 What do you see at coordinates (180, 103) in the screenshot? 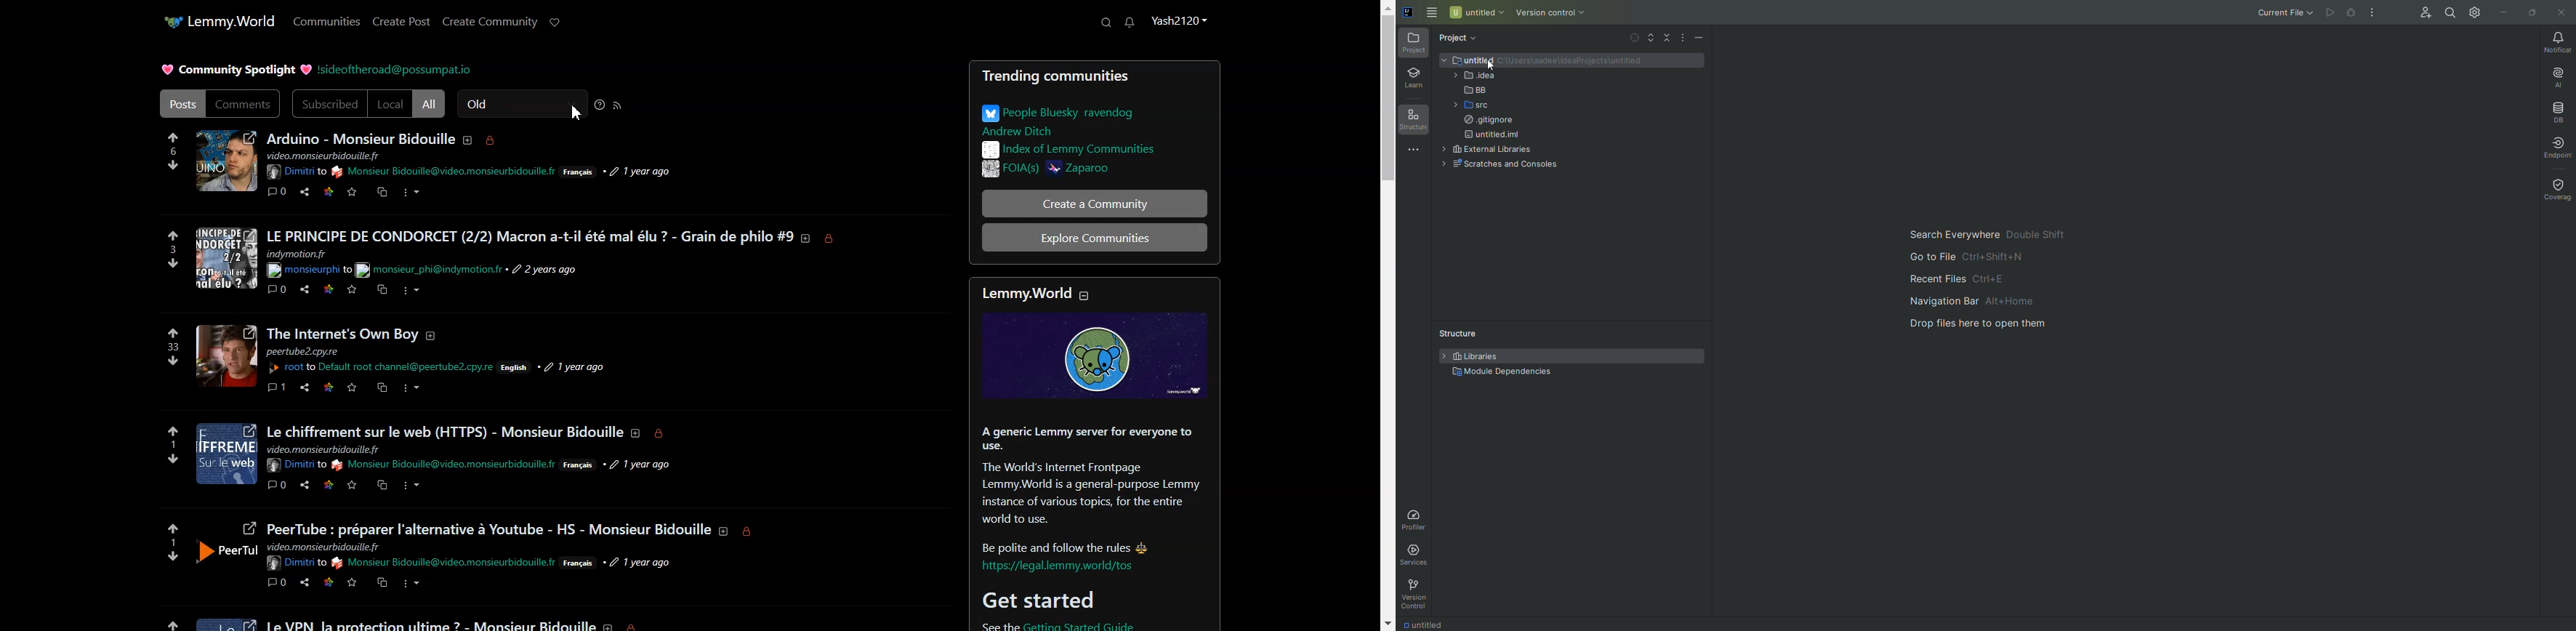
I see `Post` at bounding box center [180, 103].